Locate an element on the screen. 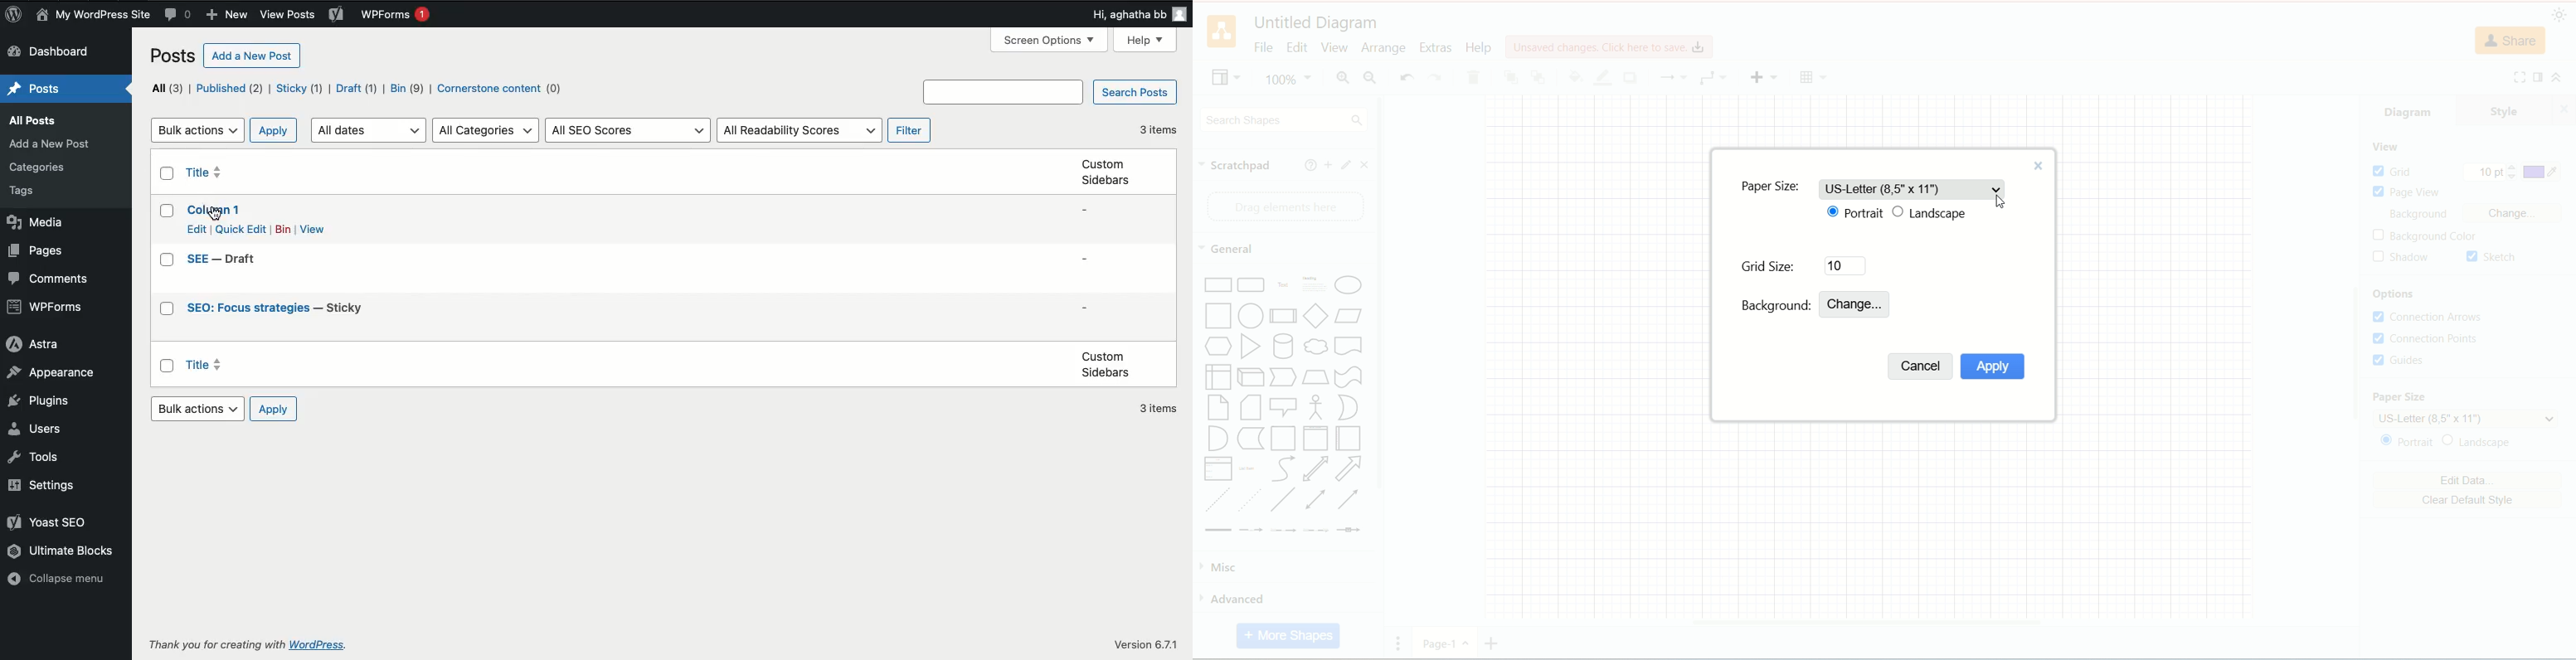 This screenshot has width=2576, height=672. Curves is located at coordinates (1283, 471).